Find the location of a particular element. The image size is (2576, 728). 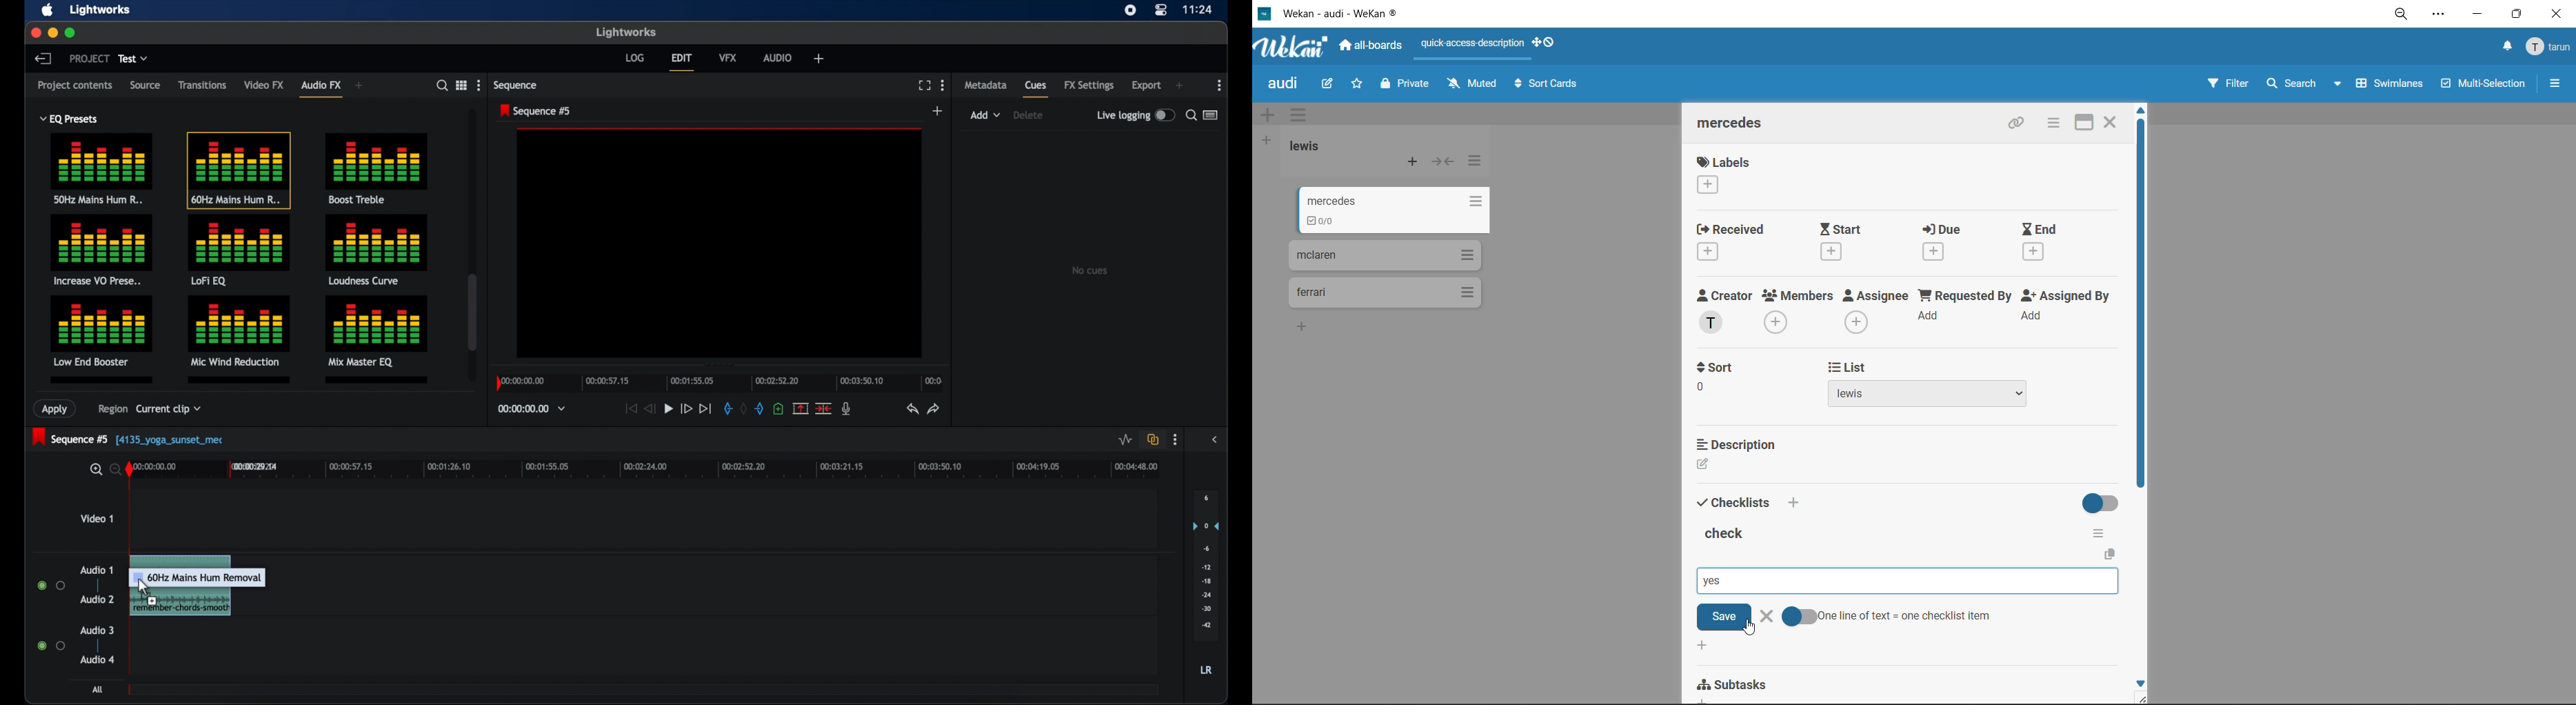

log is located at coordinates (635, 58).